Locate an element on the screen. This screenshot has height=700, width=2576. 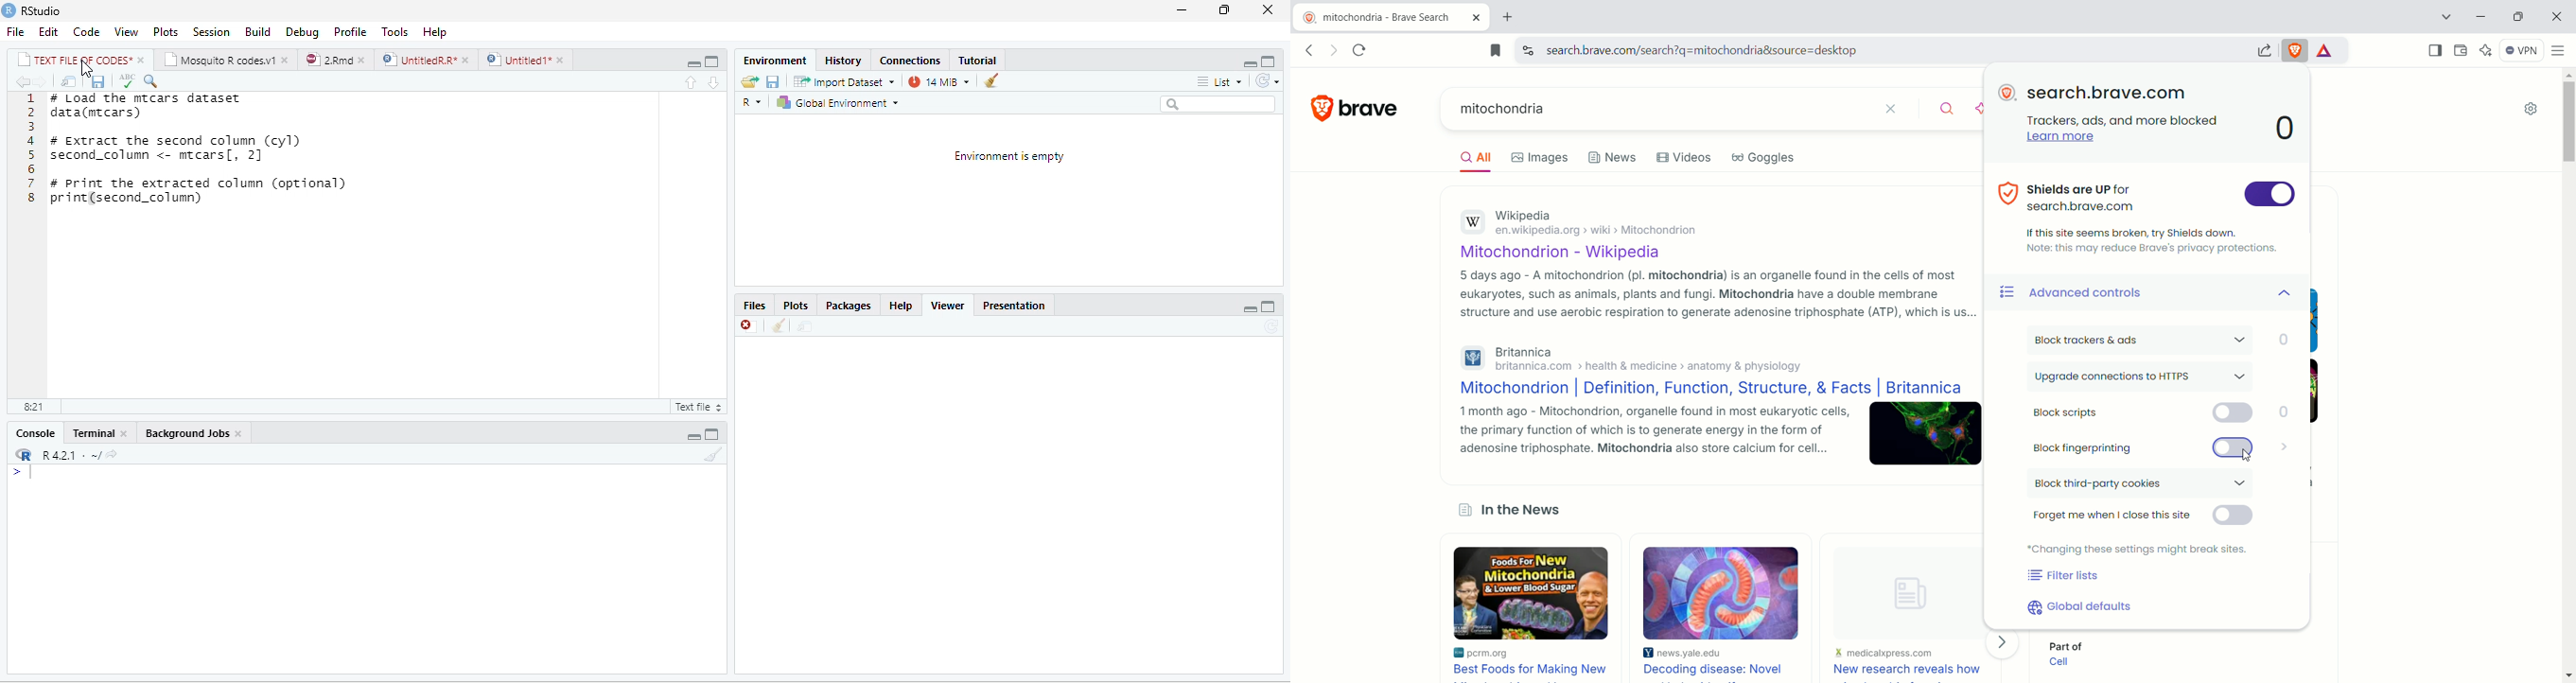
History is located at coordinates (843, 60).